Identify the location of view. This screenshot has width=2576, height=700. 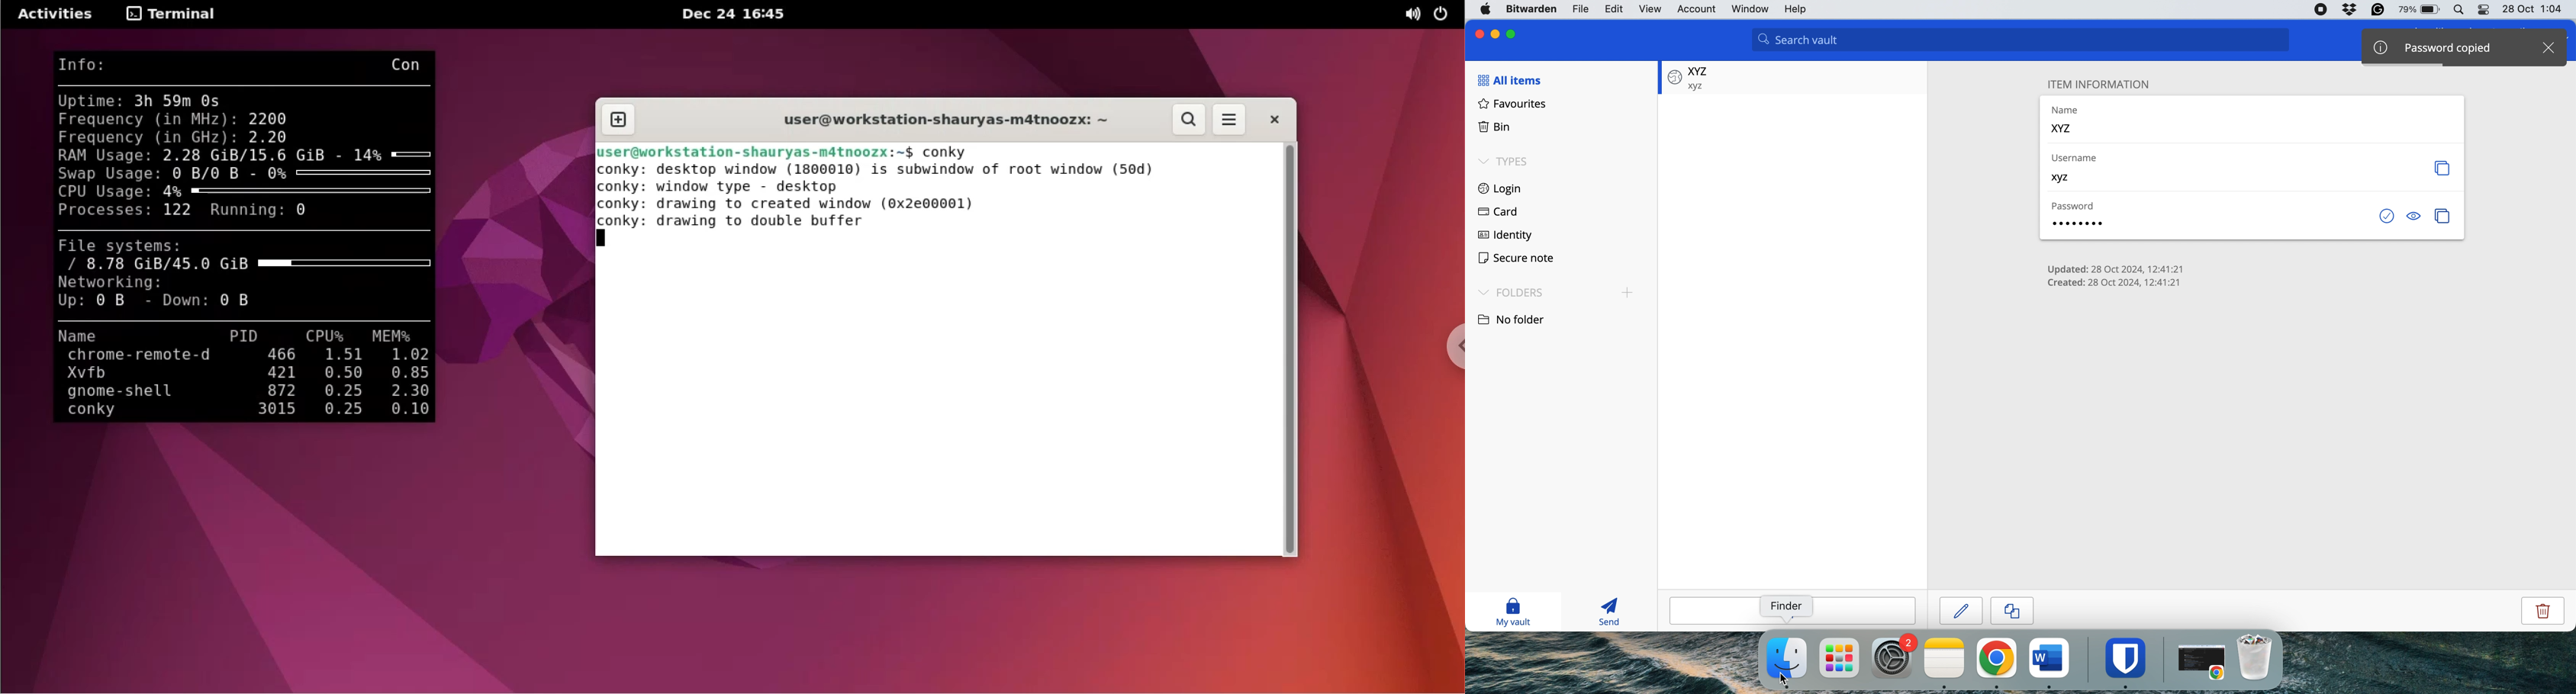
(1651, 8).